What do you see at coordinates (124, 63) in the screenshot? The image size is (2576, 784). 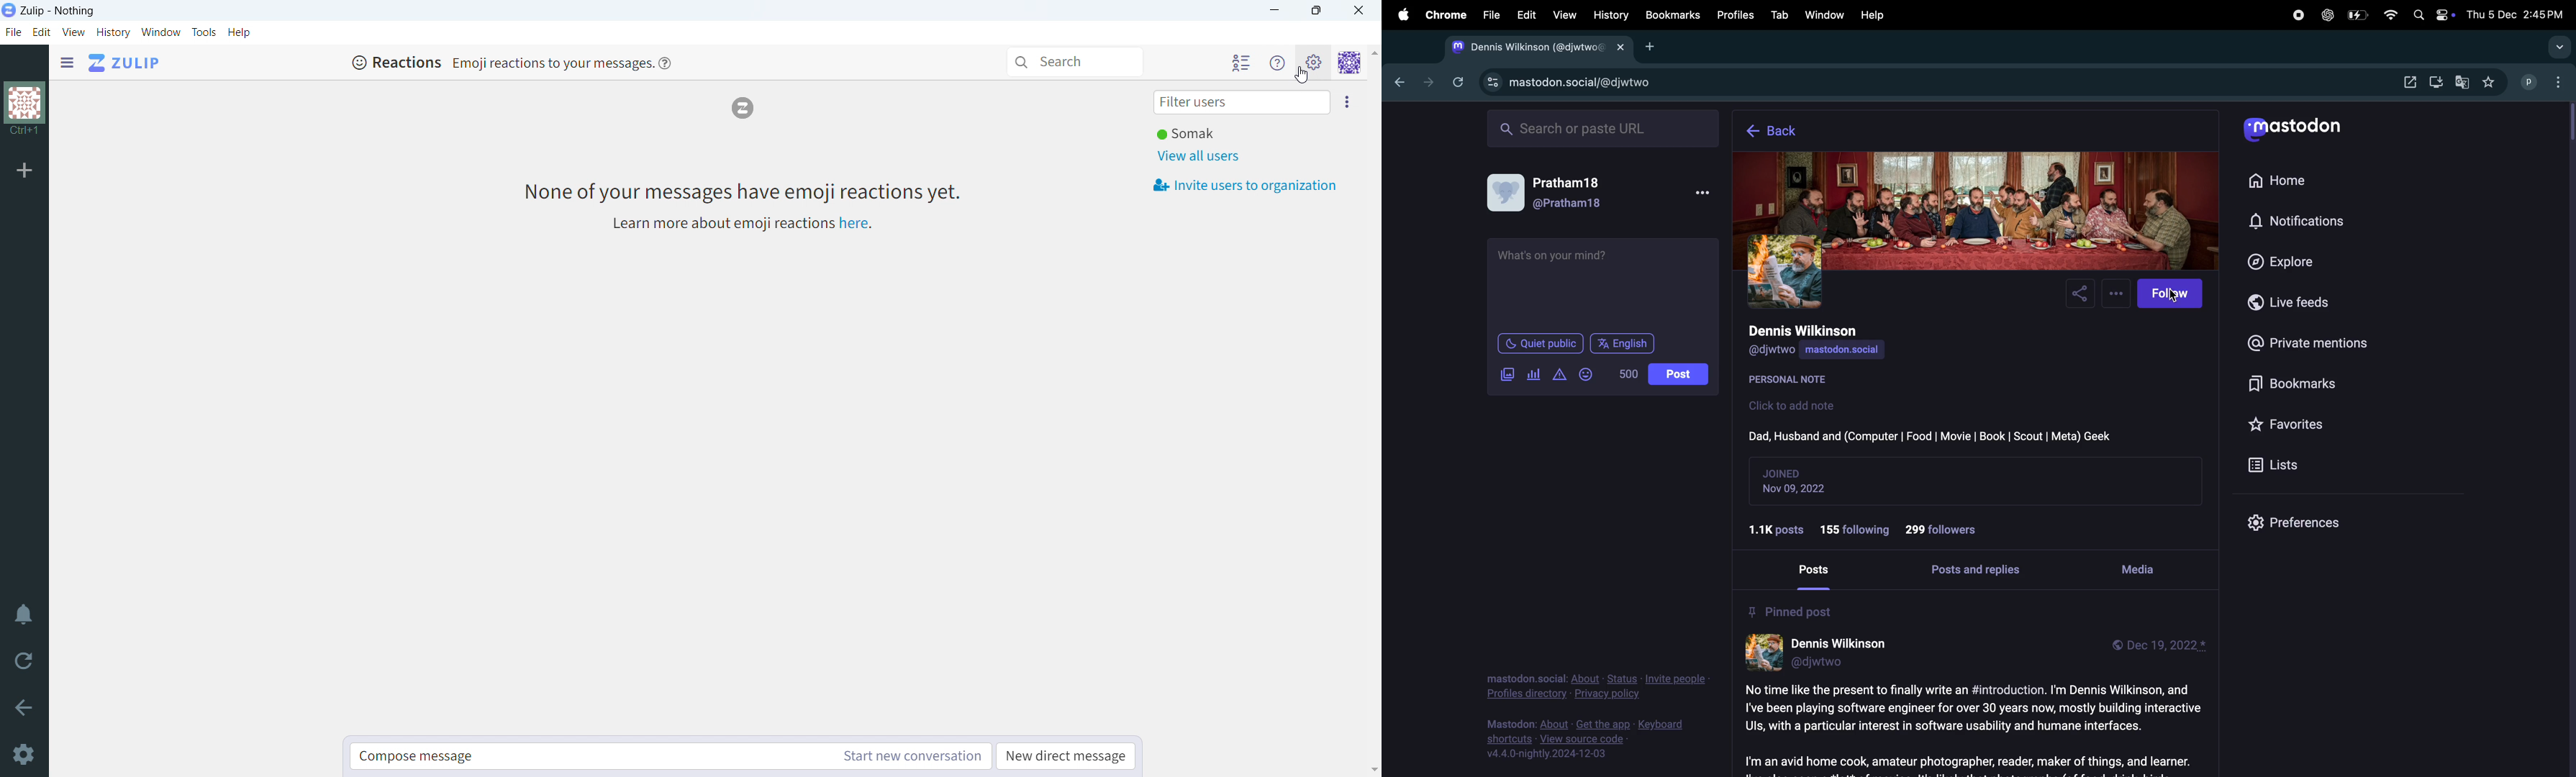 I see `go to home view` at bounding box center [124, 63].